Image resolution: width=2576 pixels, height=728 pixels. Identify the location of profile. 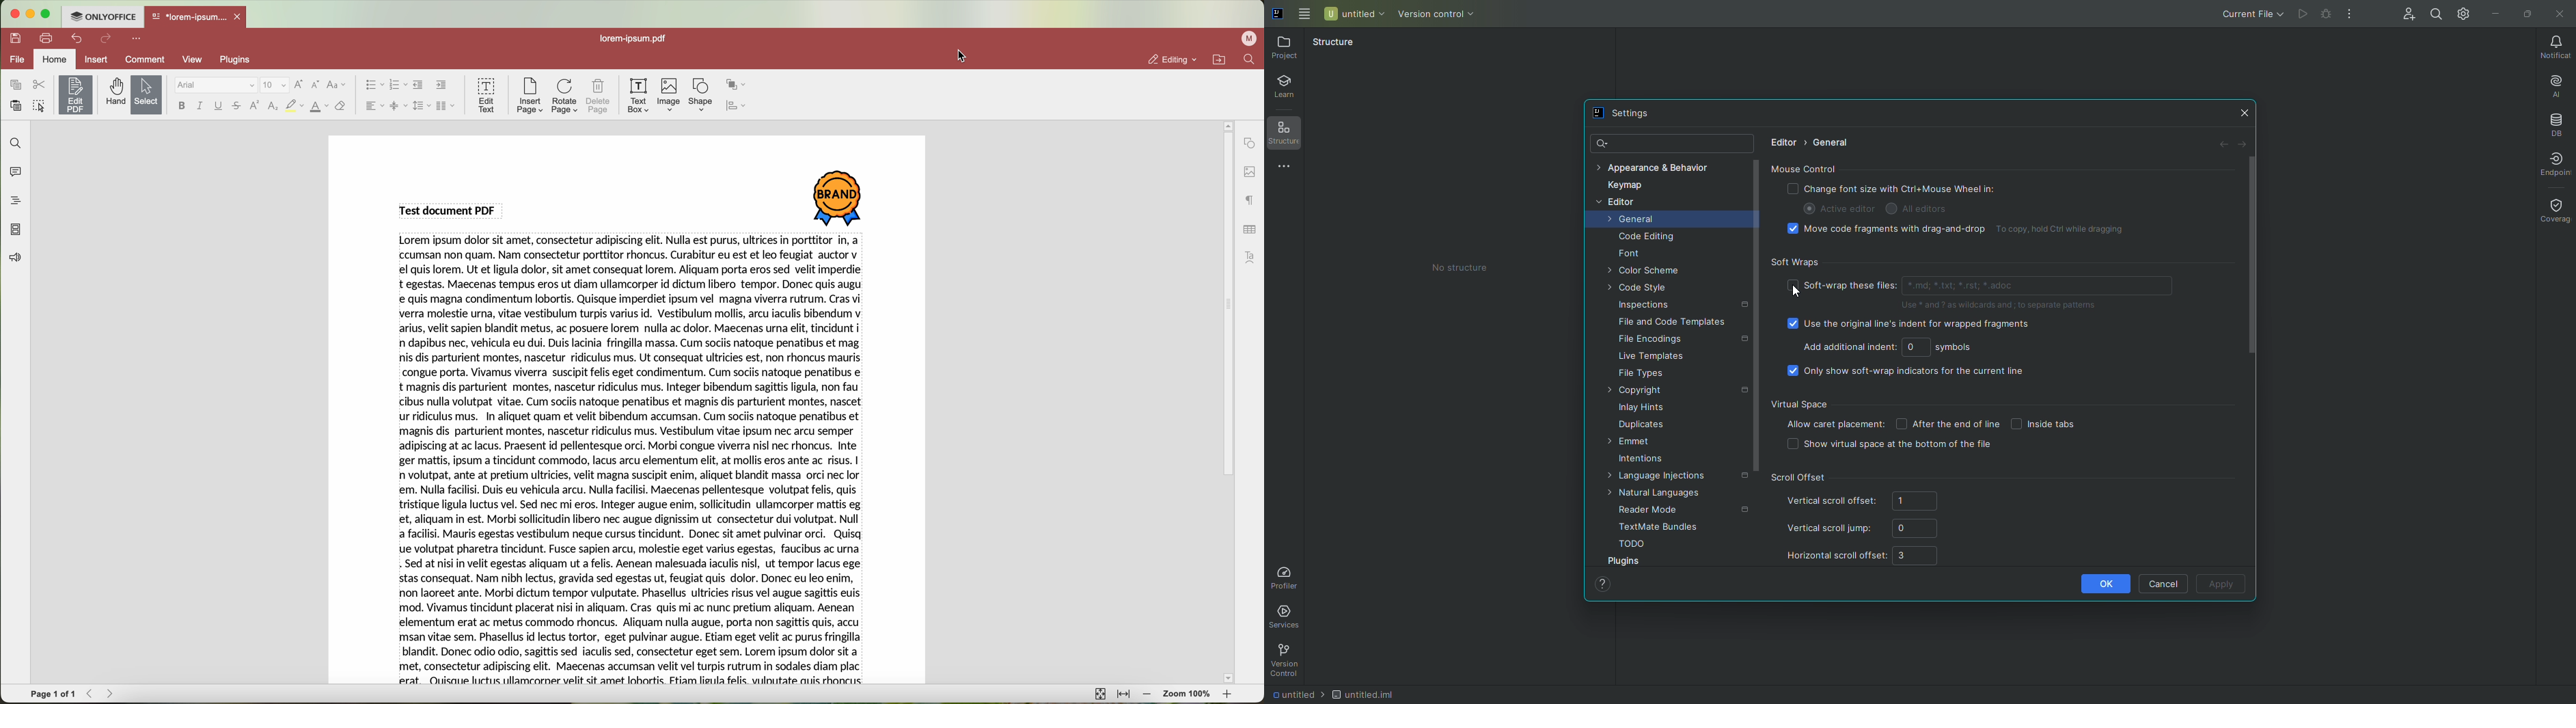
(1251, 38).